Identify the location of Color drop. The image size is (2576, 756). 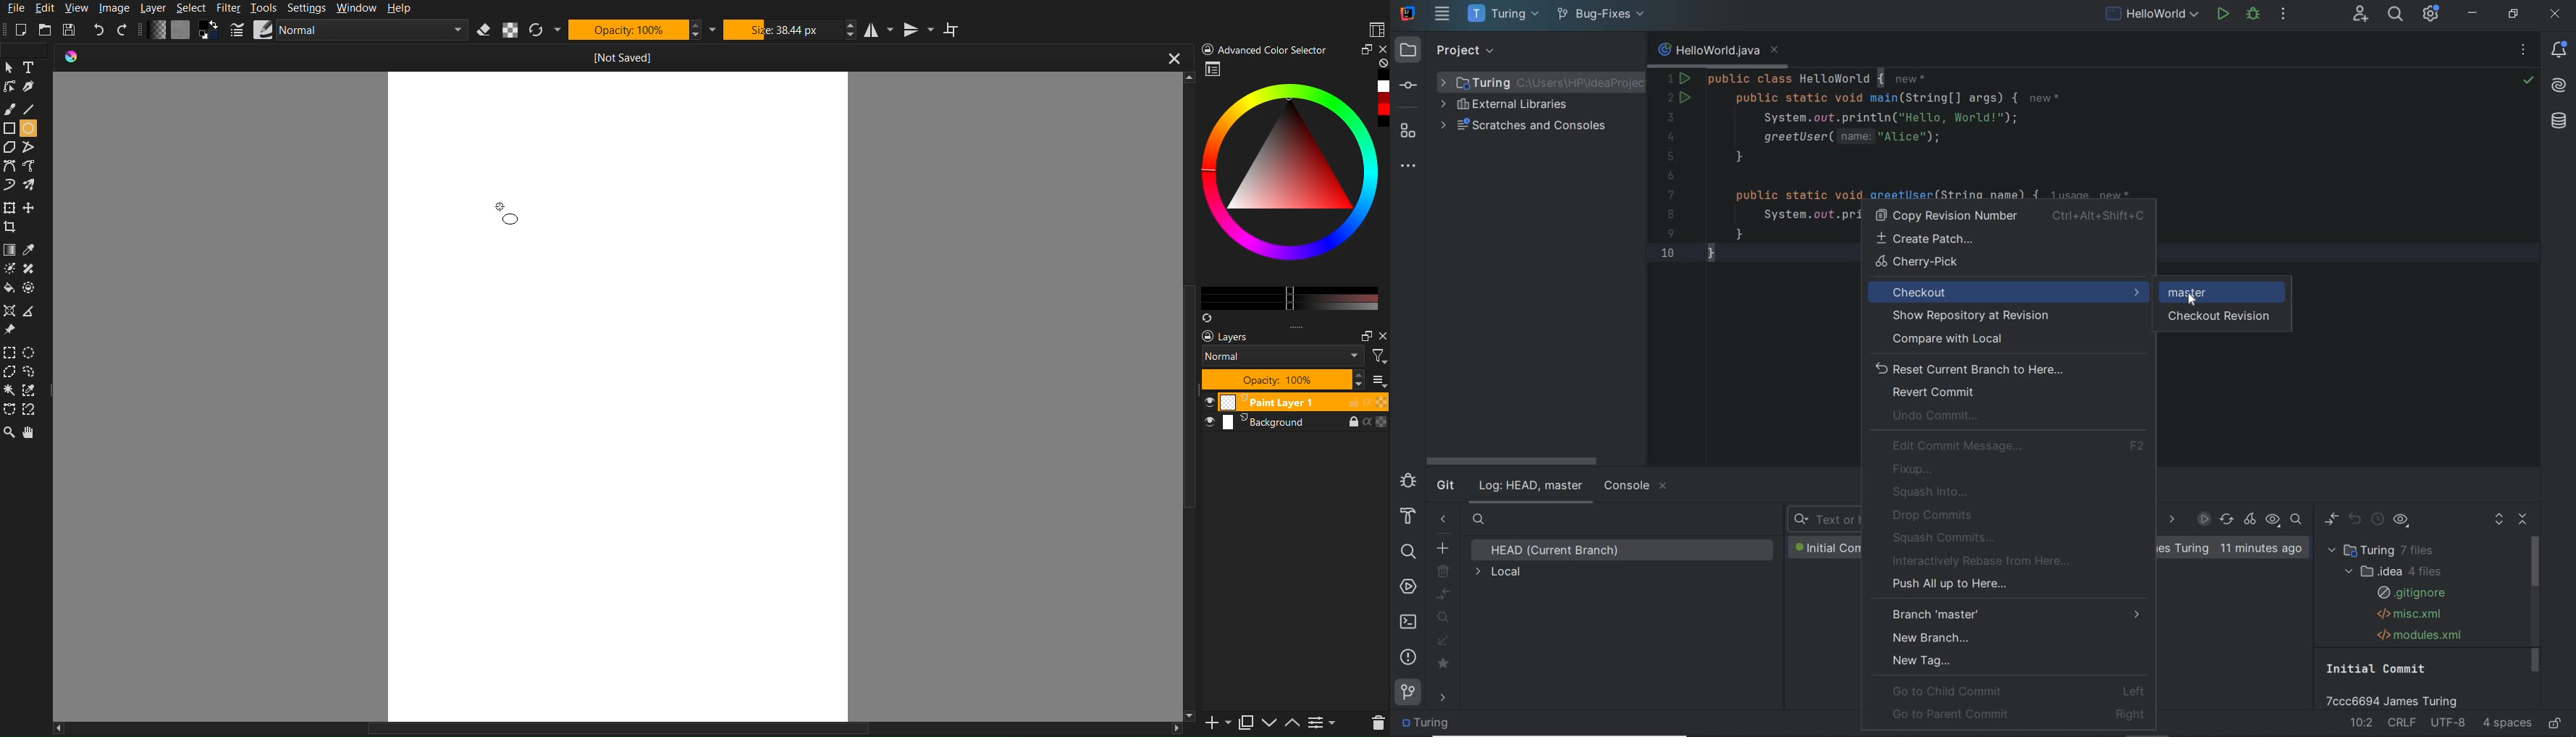
(31, 250).